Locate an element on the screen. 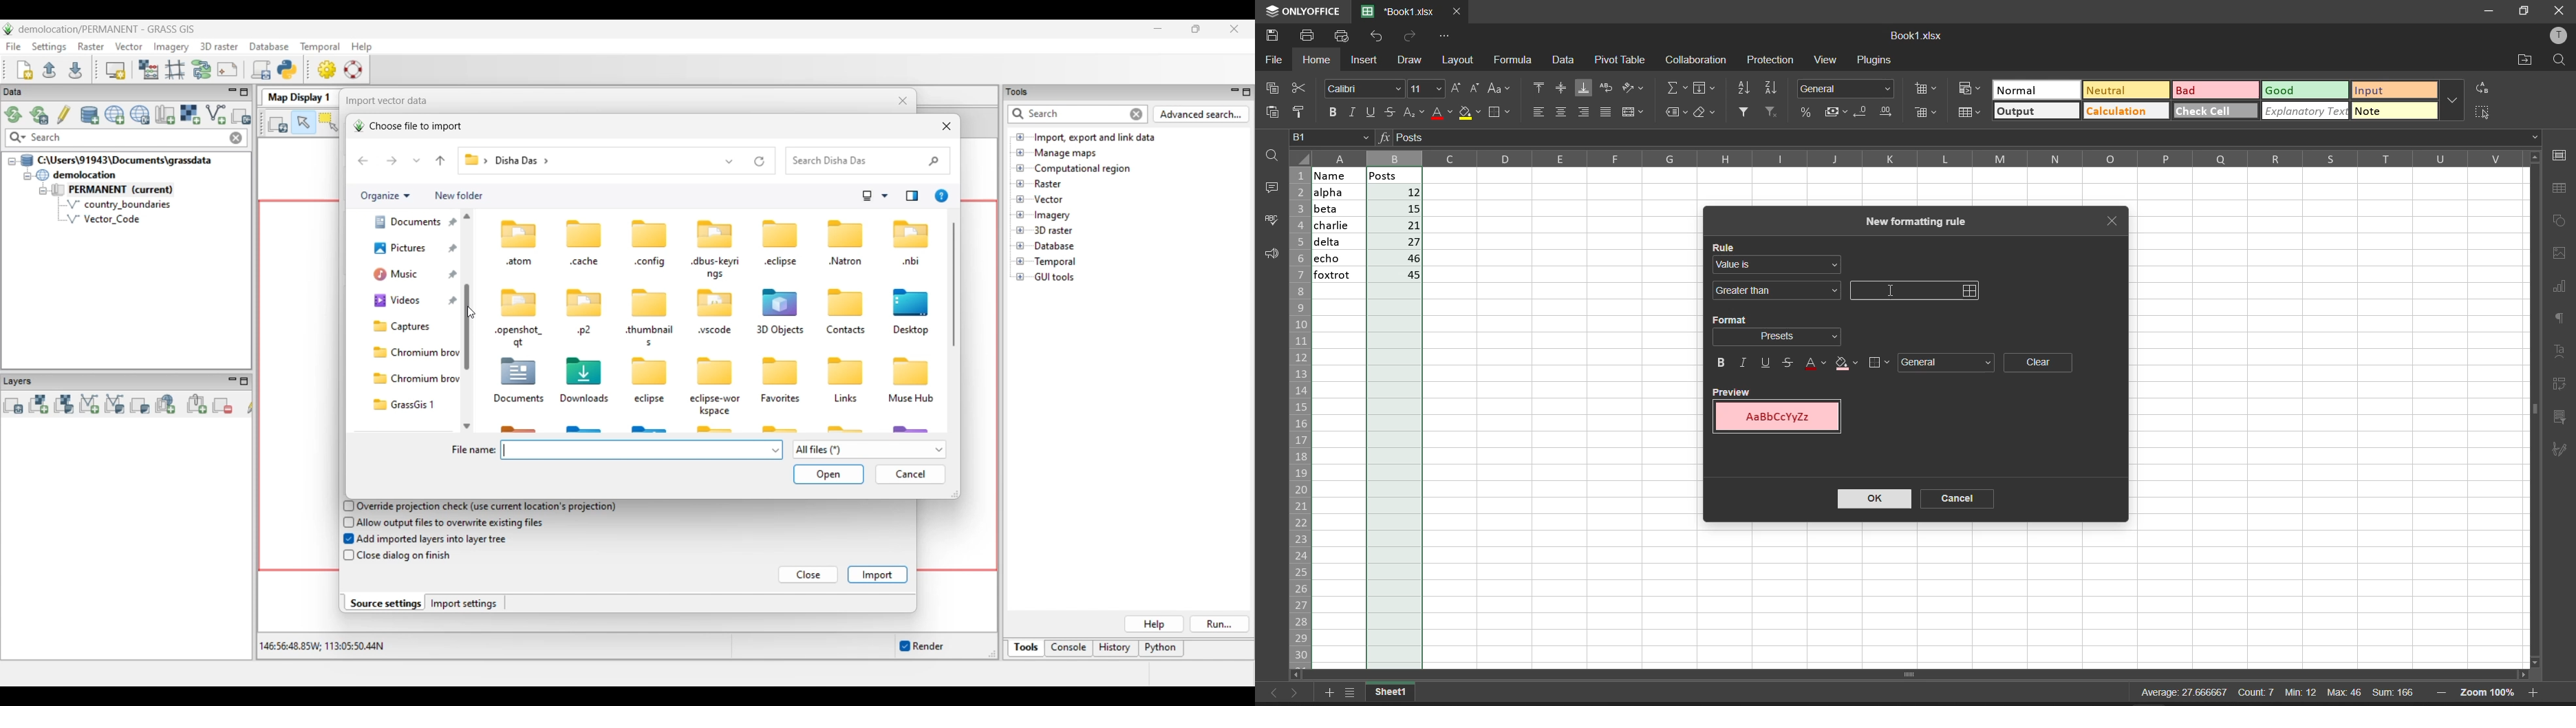  zoom 100% is located at coordinates (2493, 692).